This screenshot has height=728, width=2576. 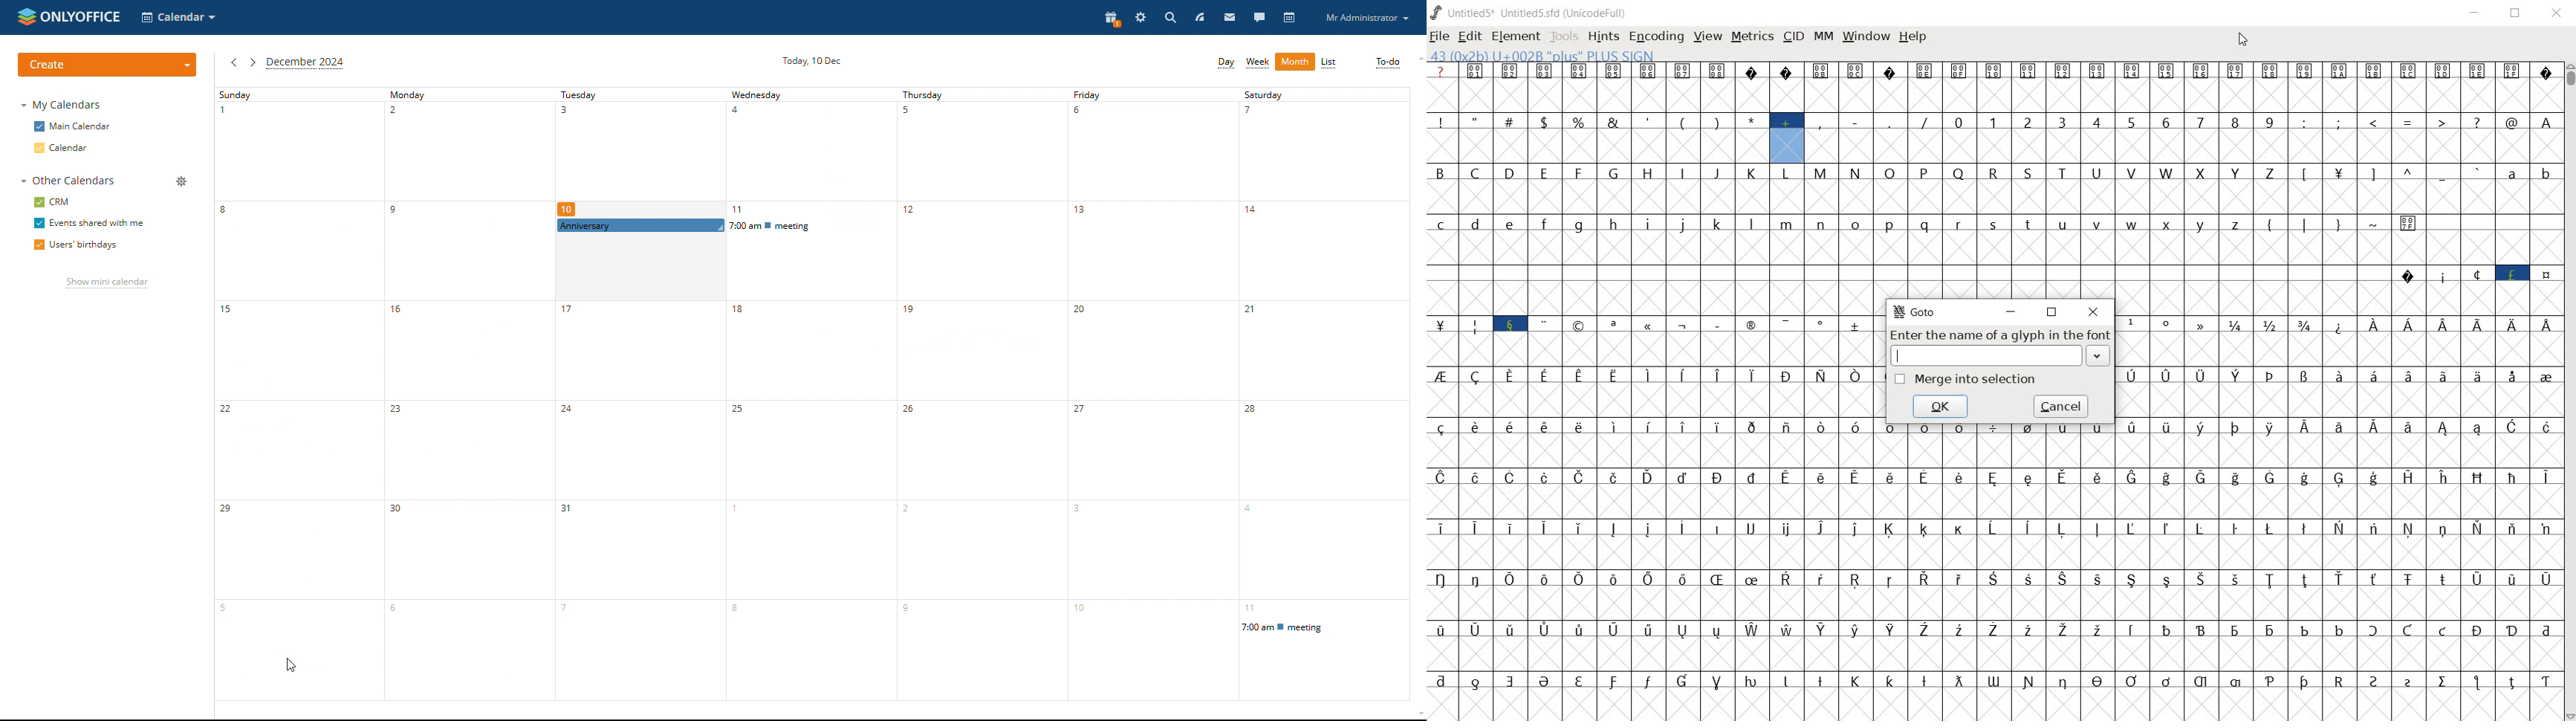 What do you see at coordinates (1865, 37) in the screenshot?
I see `window` at bounding box center [1865, 37].